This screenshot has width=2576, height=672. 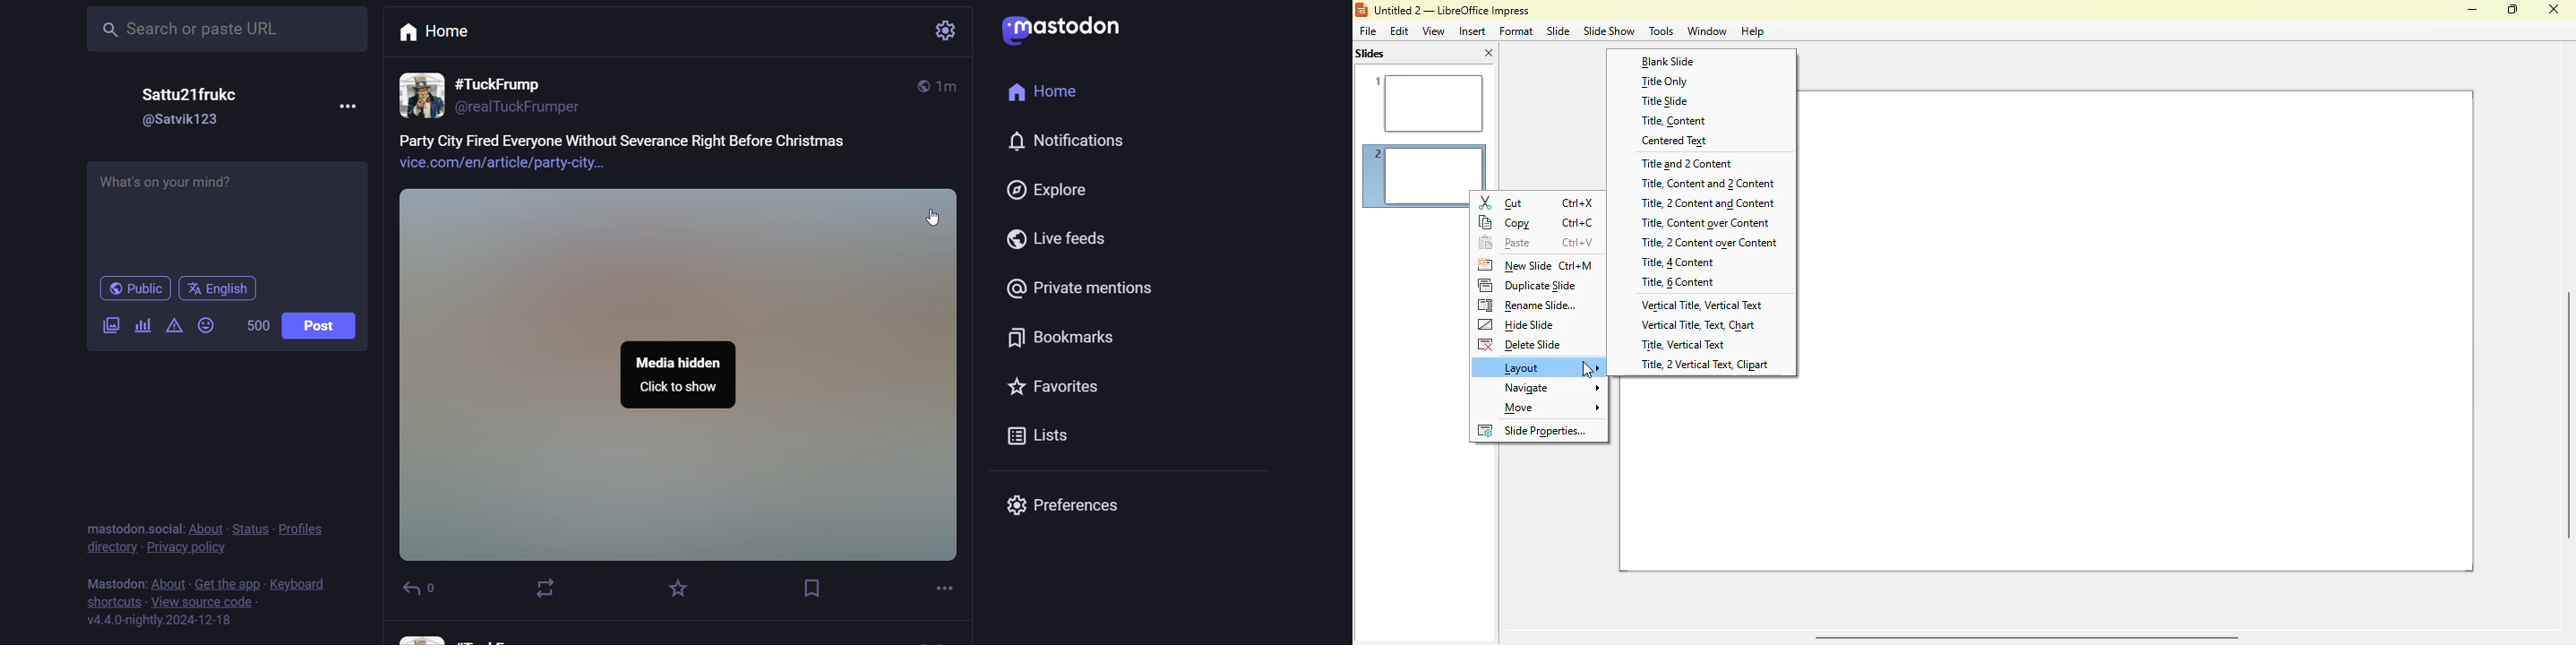 I want to click on content warning, so click(x=172, y=325).